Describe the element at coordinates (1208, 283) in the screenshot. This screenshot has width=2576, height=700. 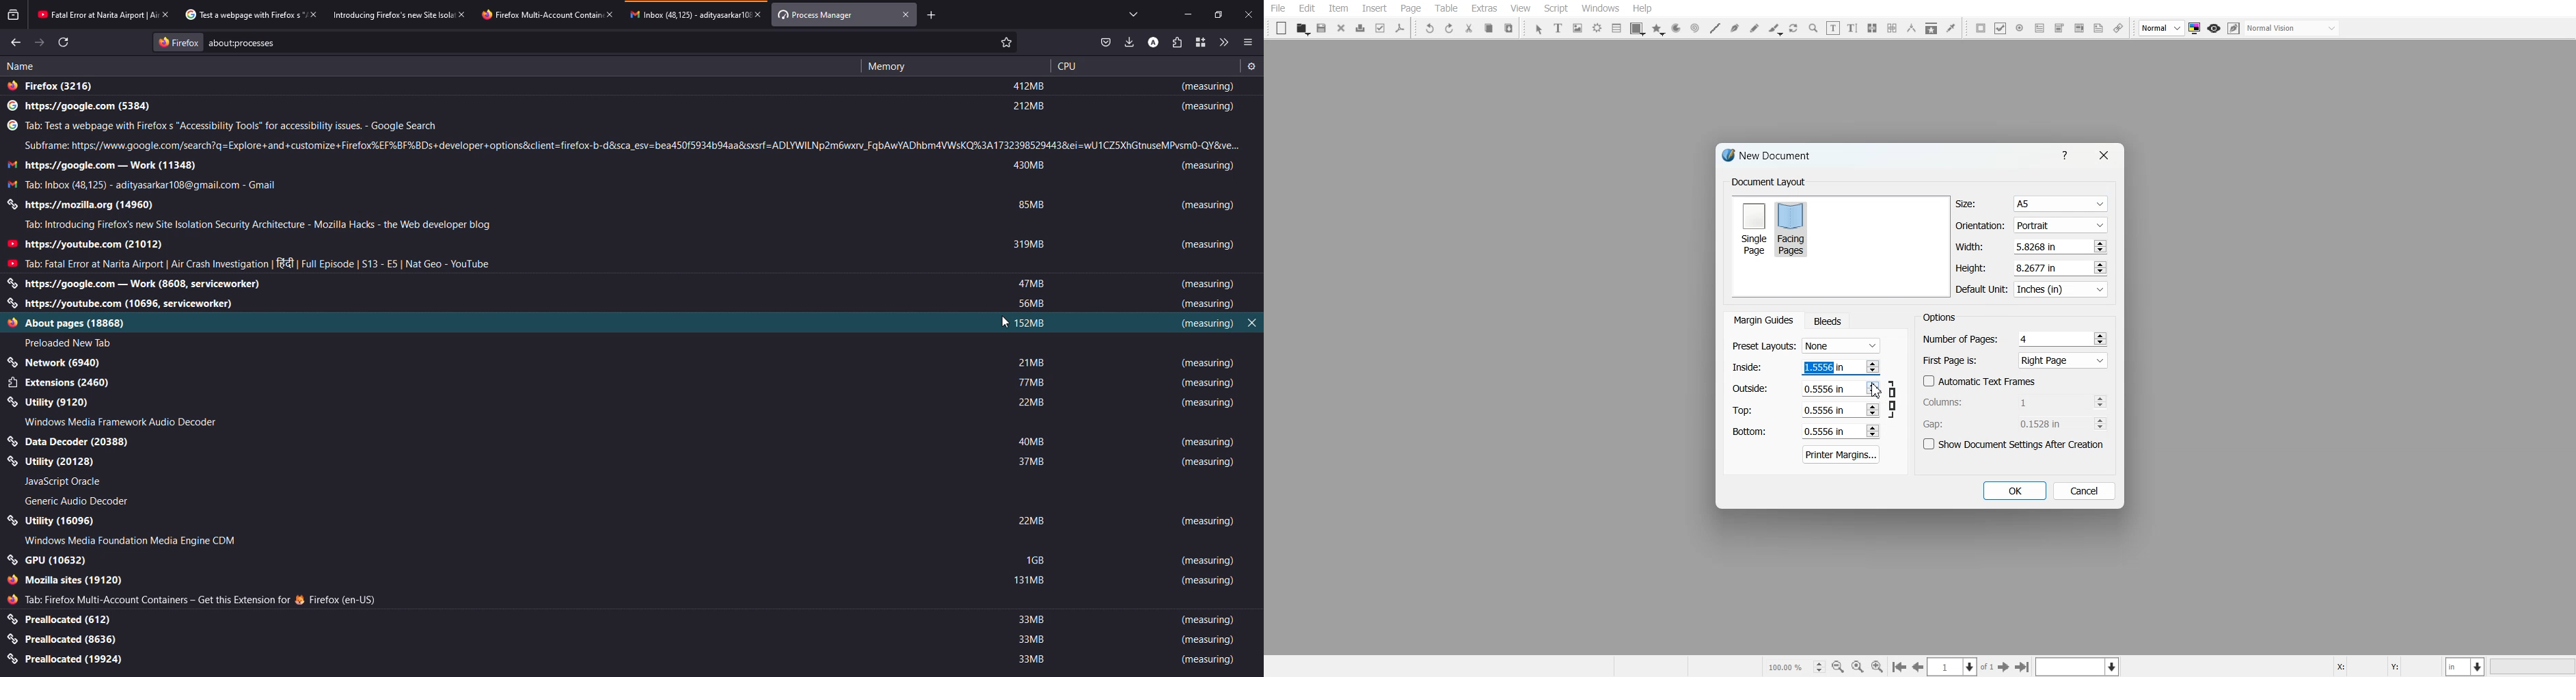
I see `measuring` at that location.